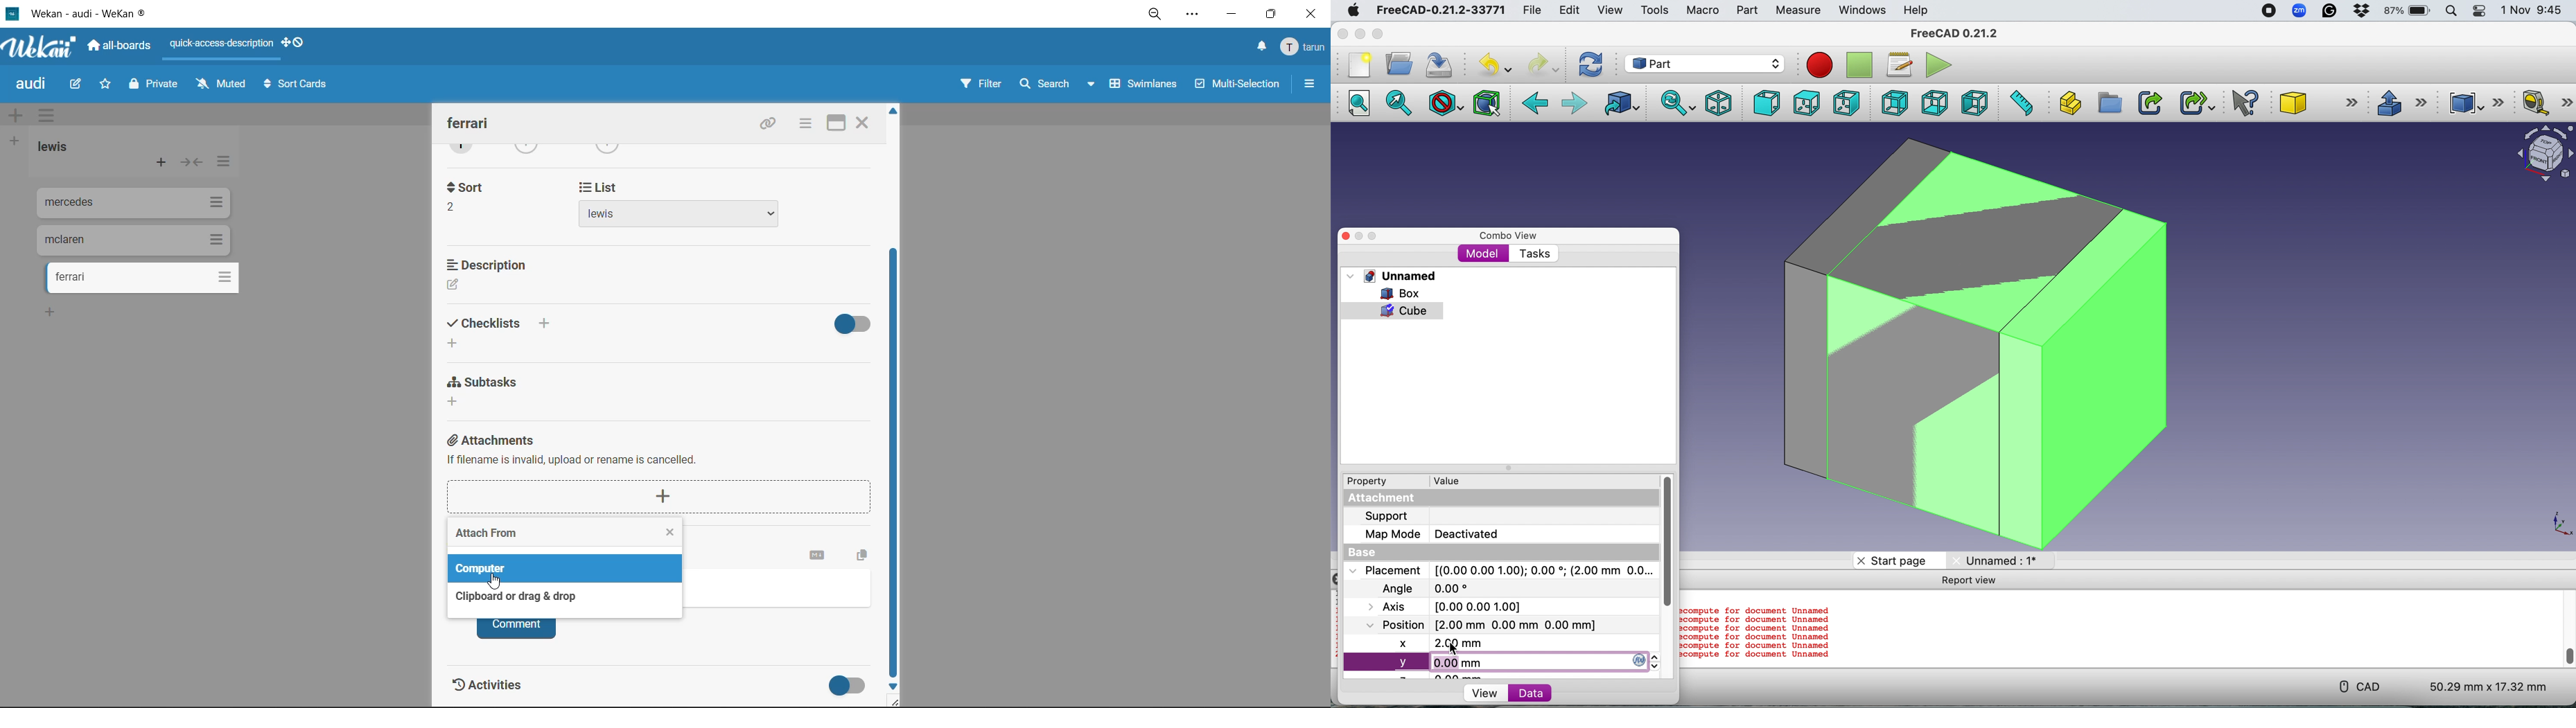 The height and width of the screenshot is (728, 2576). Describe the element at coordinates (162, 163) in the screenshot. I see `add card` at that location.